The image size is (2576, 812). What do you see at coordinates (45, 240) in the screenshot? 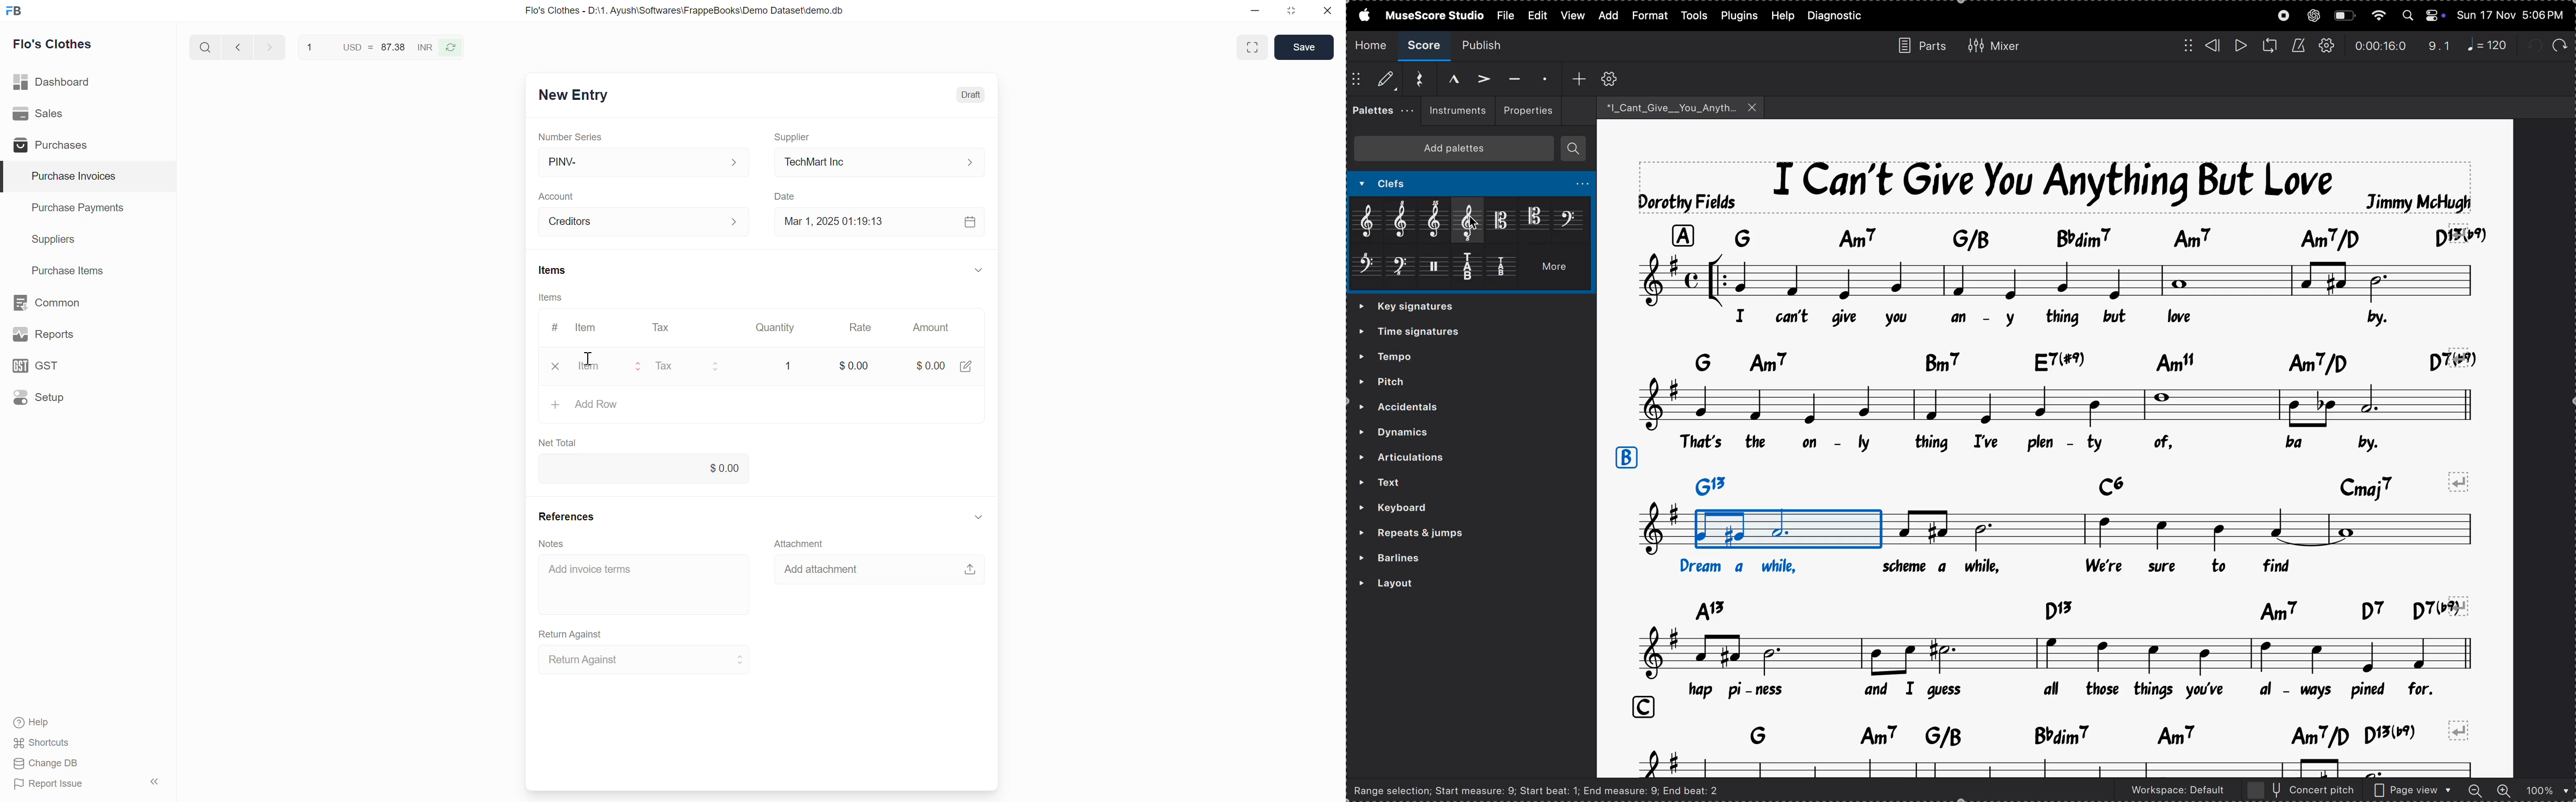
I see `Suppliers` at bounding box center [45, 240].